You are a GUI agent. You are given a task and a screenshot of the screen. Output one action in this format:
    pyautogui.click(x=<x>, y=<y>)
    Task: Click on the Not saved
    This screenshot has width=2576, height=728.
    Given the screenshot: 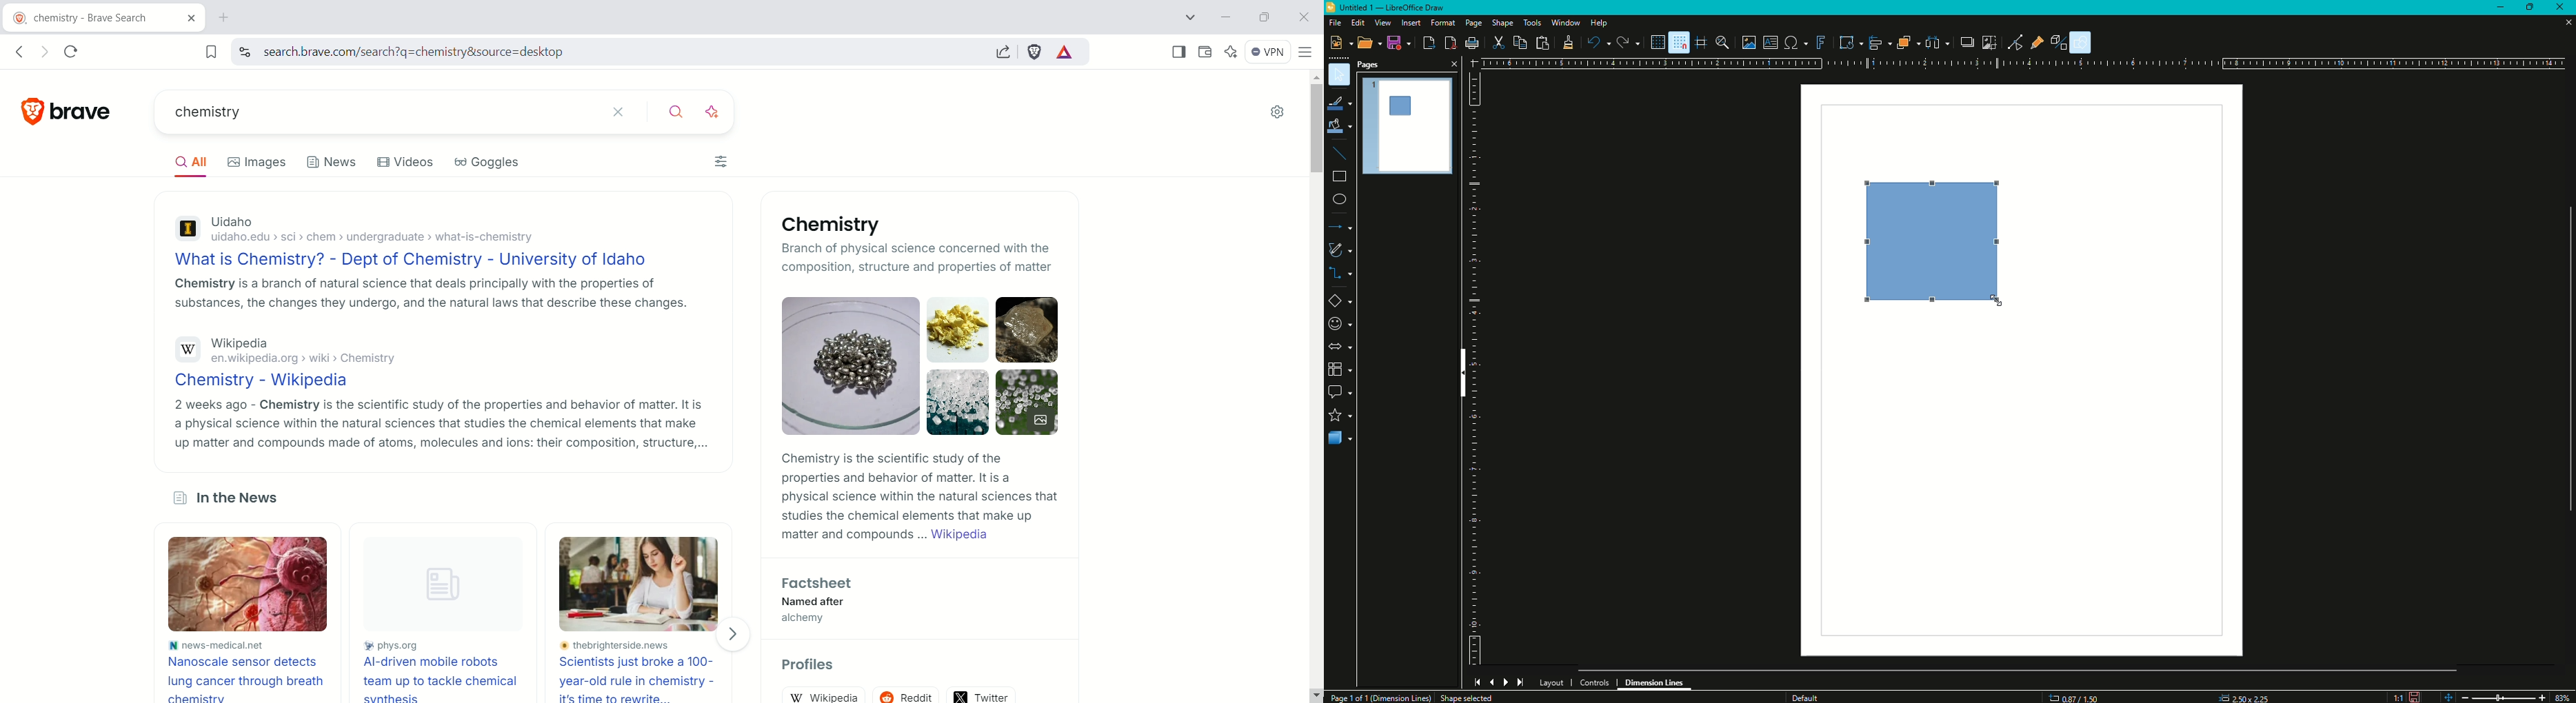 What is the action you would take?
    pyautogui.click(x=2415, y=696)
    